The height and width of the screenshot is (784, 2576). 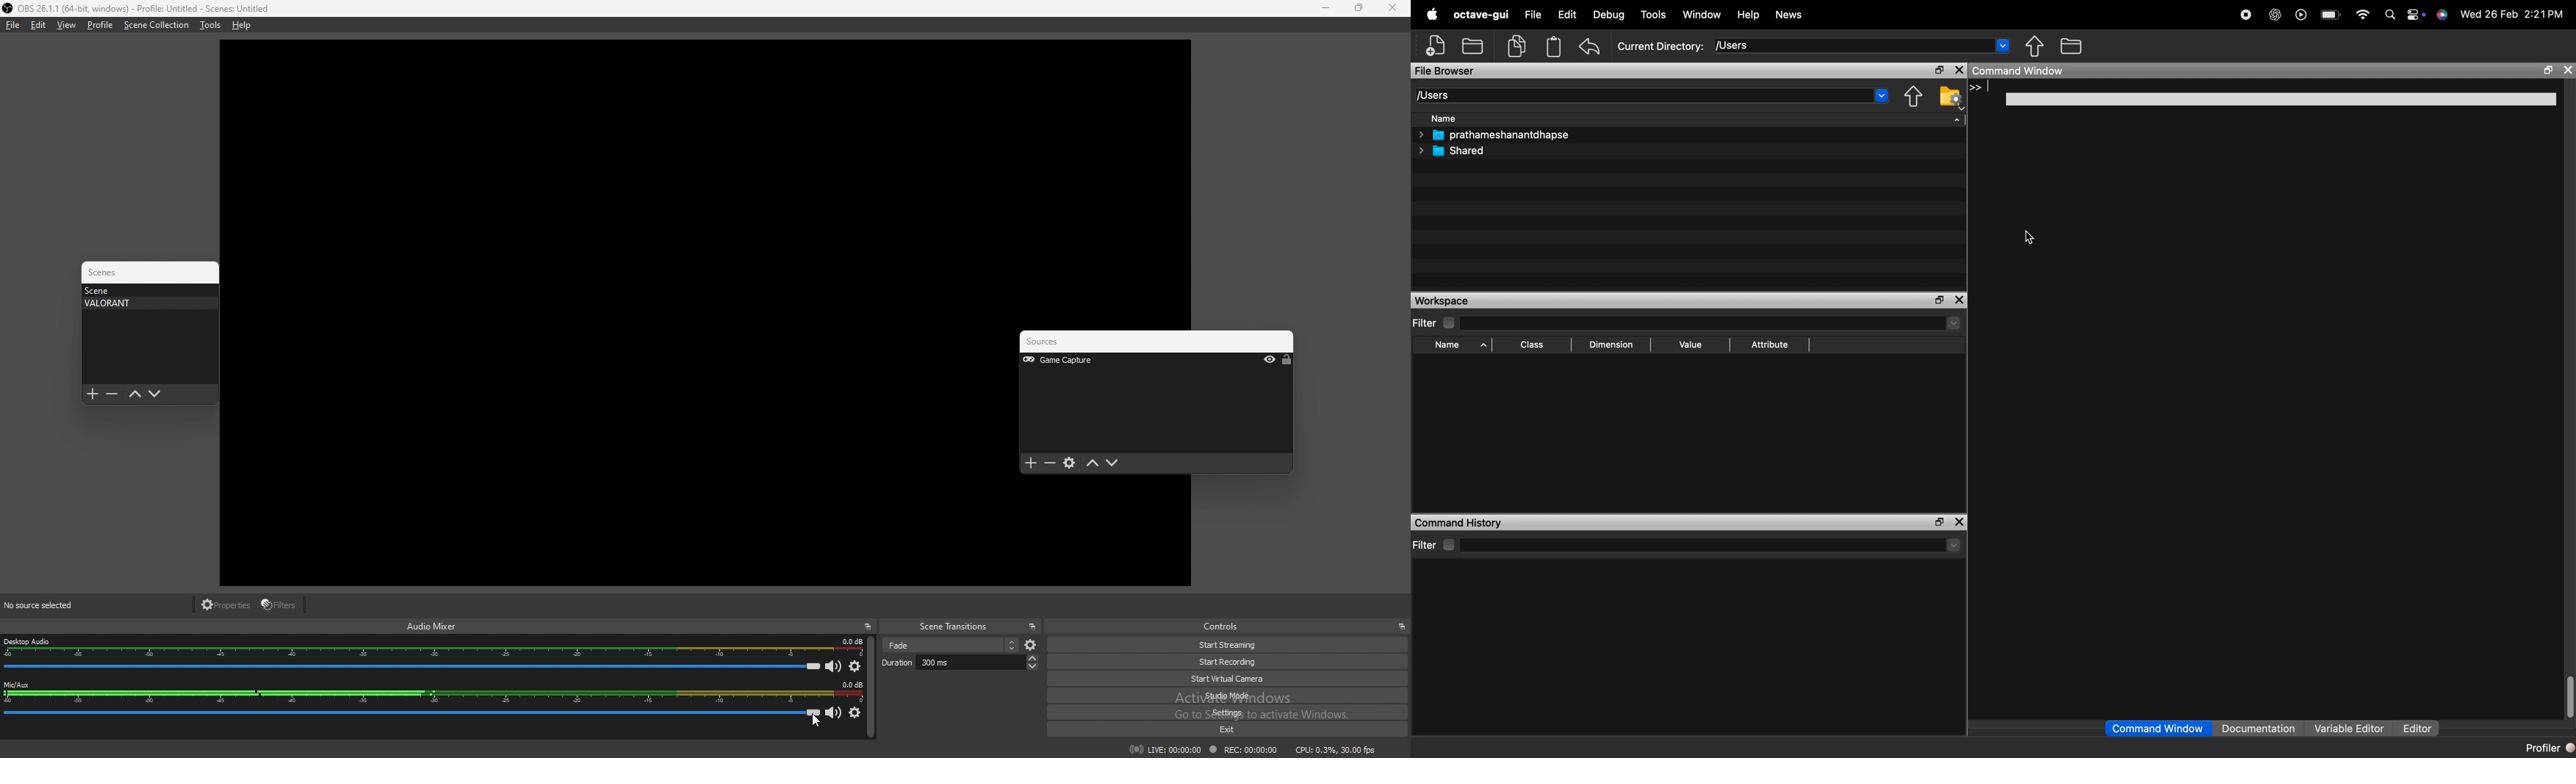 I want to click on obs 26.1.1(64 bit windows) profile untitled scenes untitled, so click(x=136, y=8).